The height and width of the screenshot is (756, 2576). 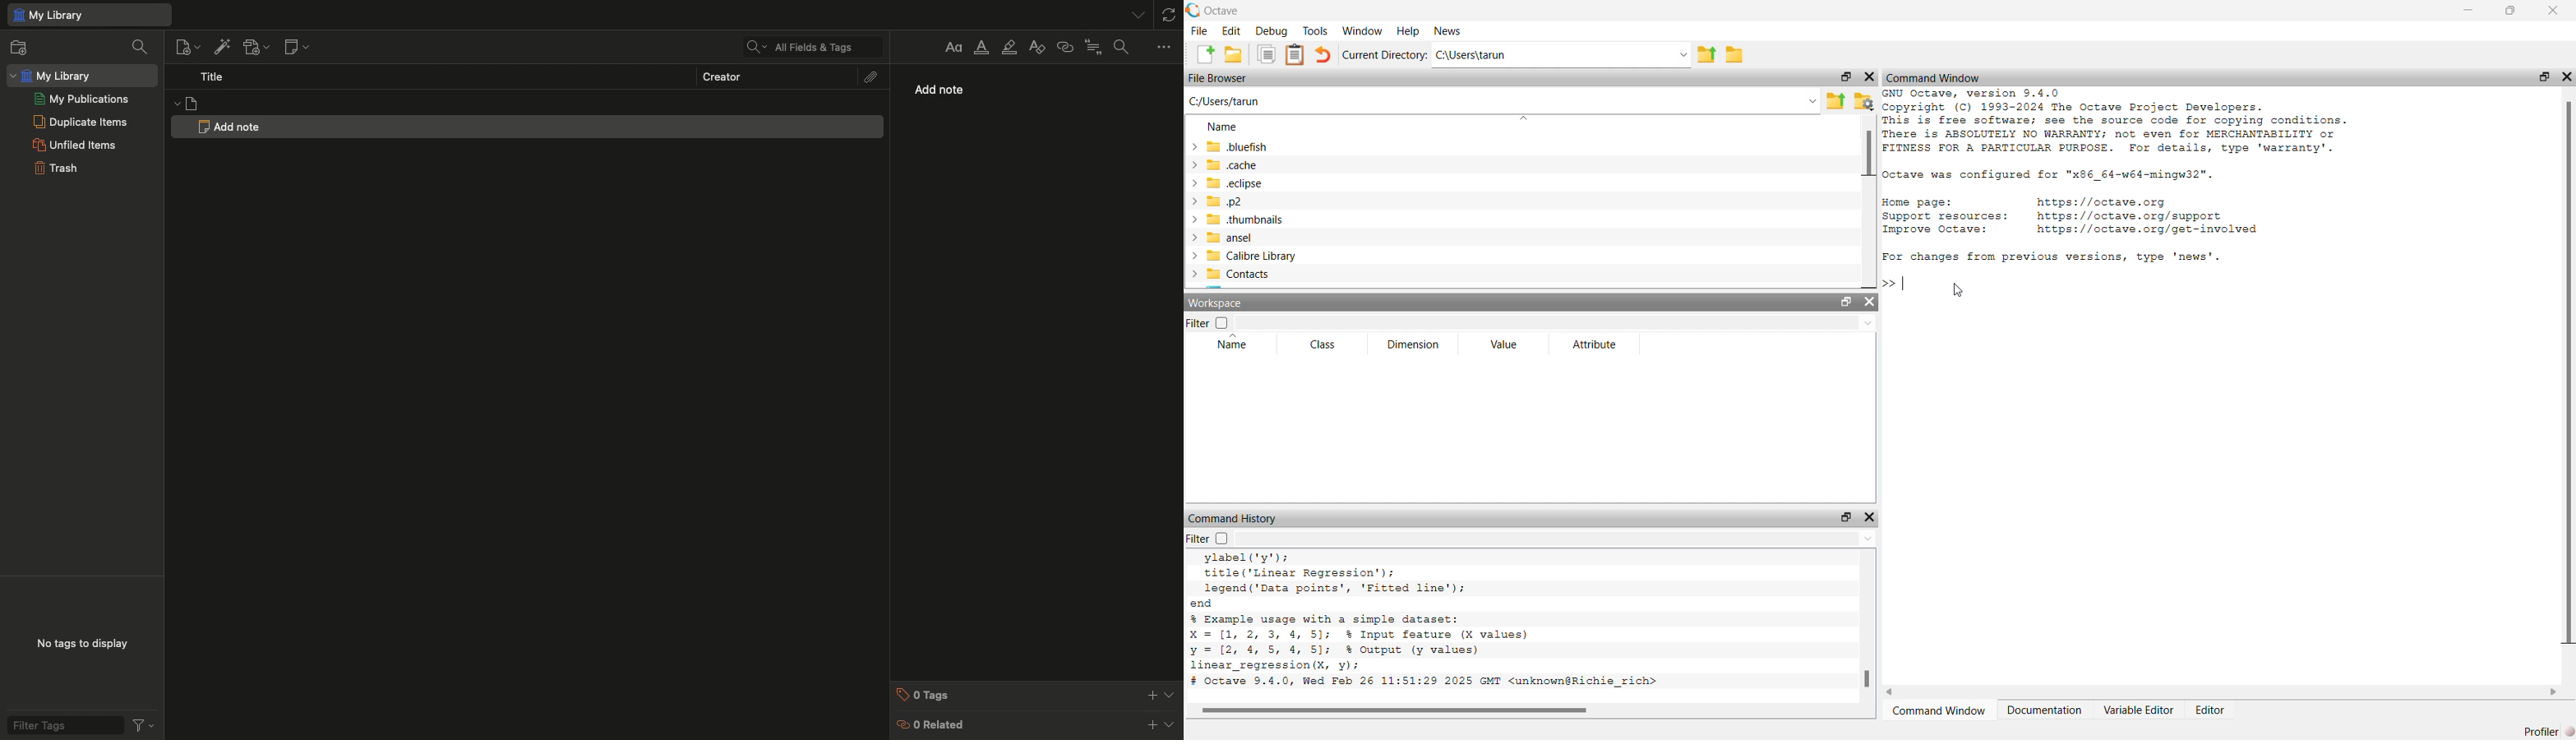 What do you see at coordinates (951, 47) in the screenshot?
I see `Format text` at bounding box center [951, 47].